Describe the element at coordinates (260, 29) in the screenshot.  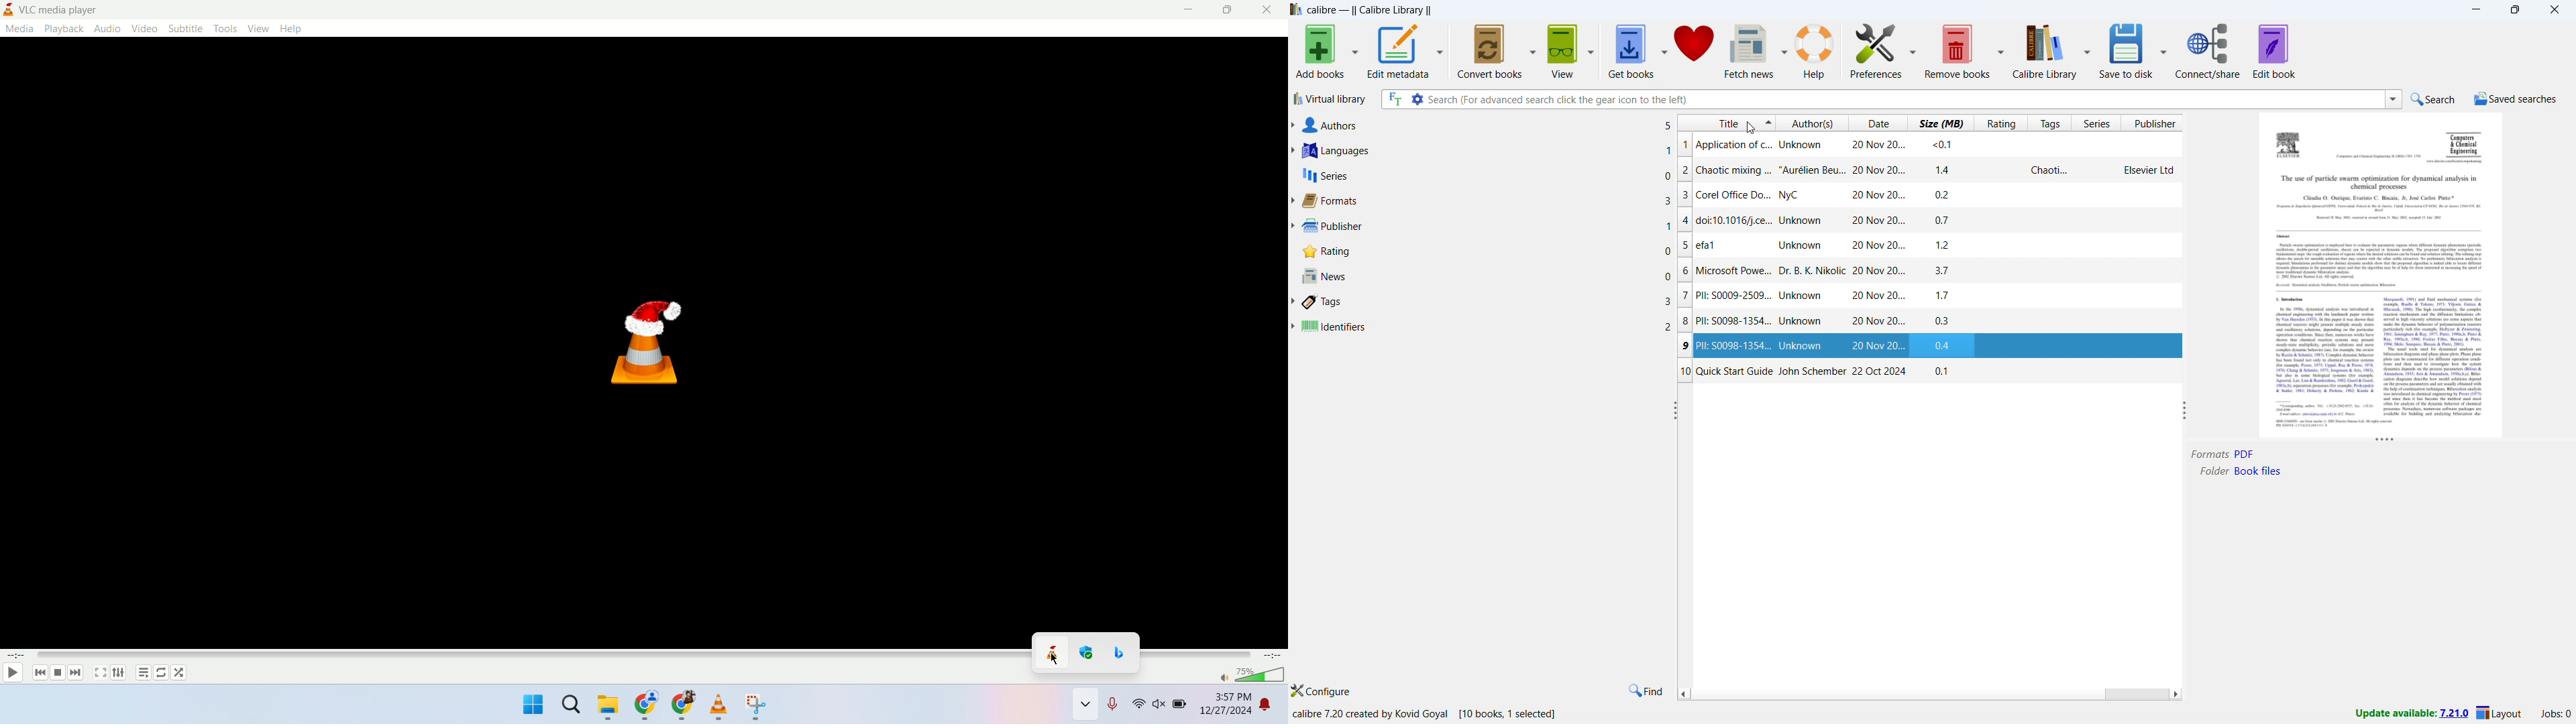
I see `view` at that location.